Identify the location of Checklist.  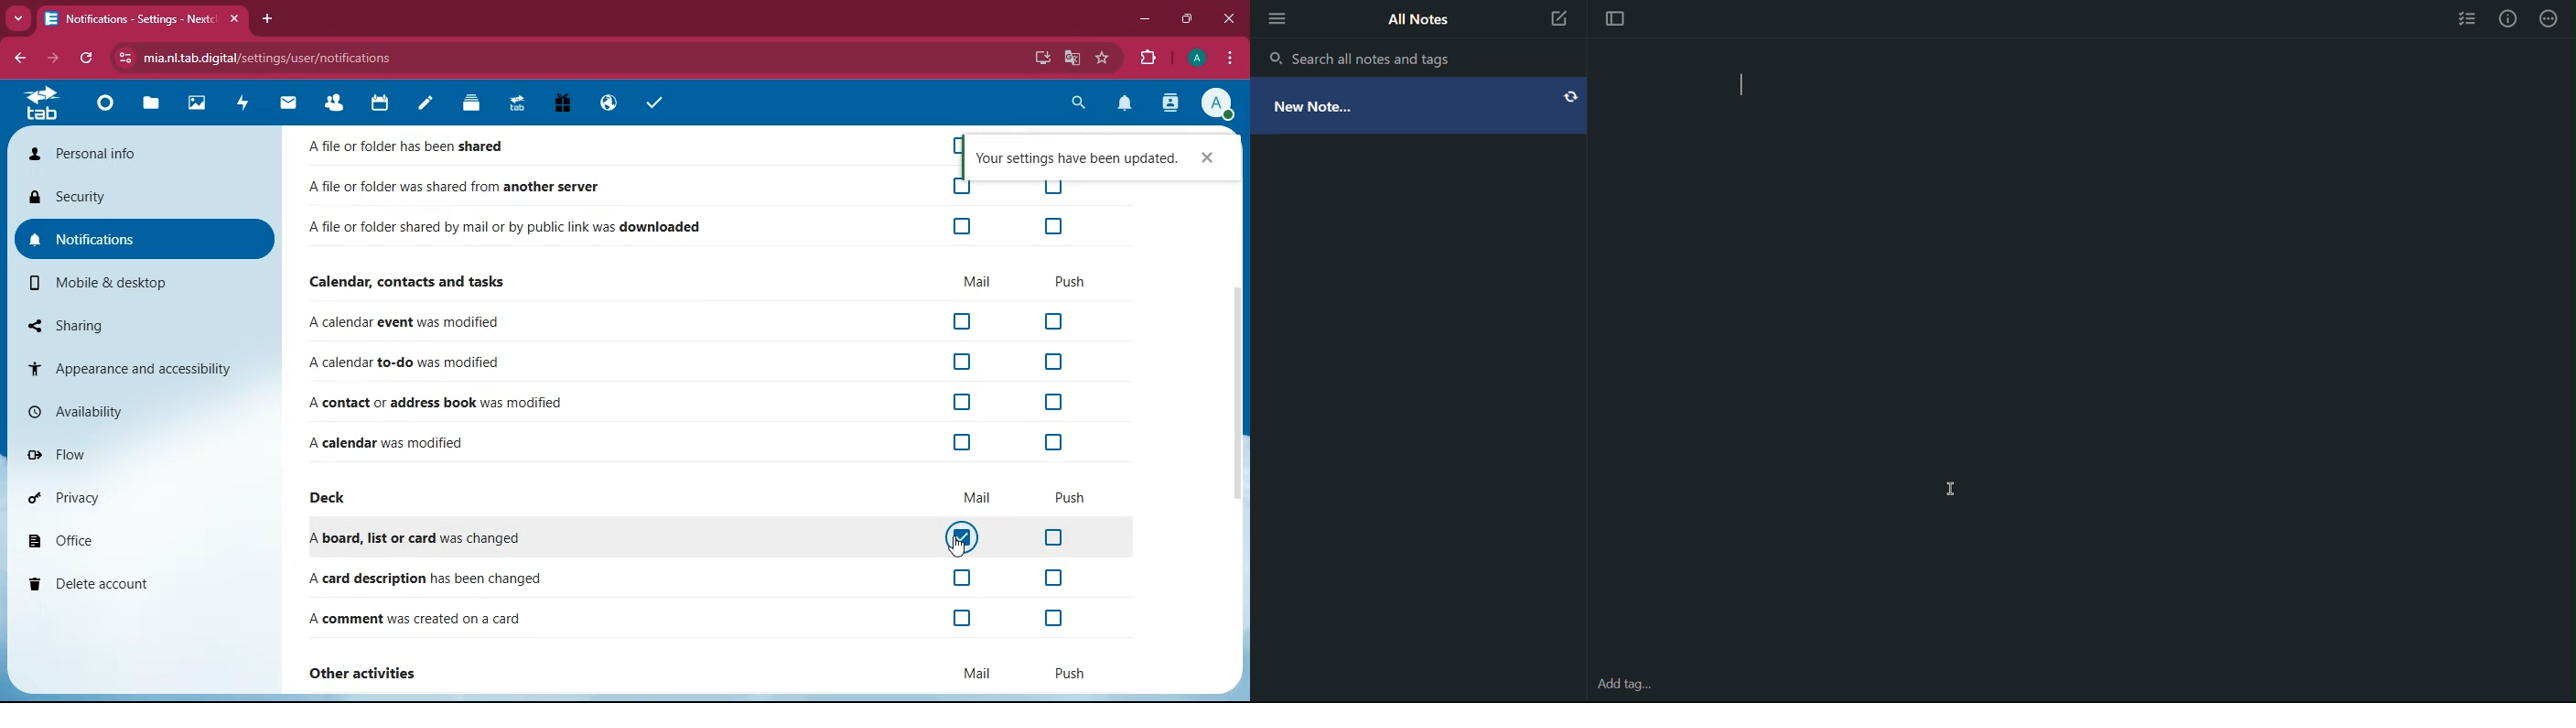
(2463, 21).